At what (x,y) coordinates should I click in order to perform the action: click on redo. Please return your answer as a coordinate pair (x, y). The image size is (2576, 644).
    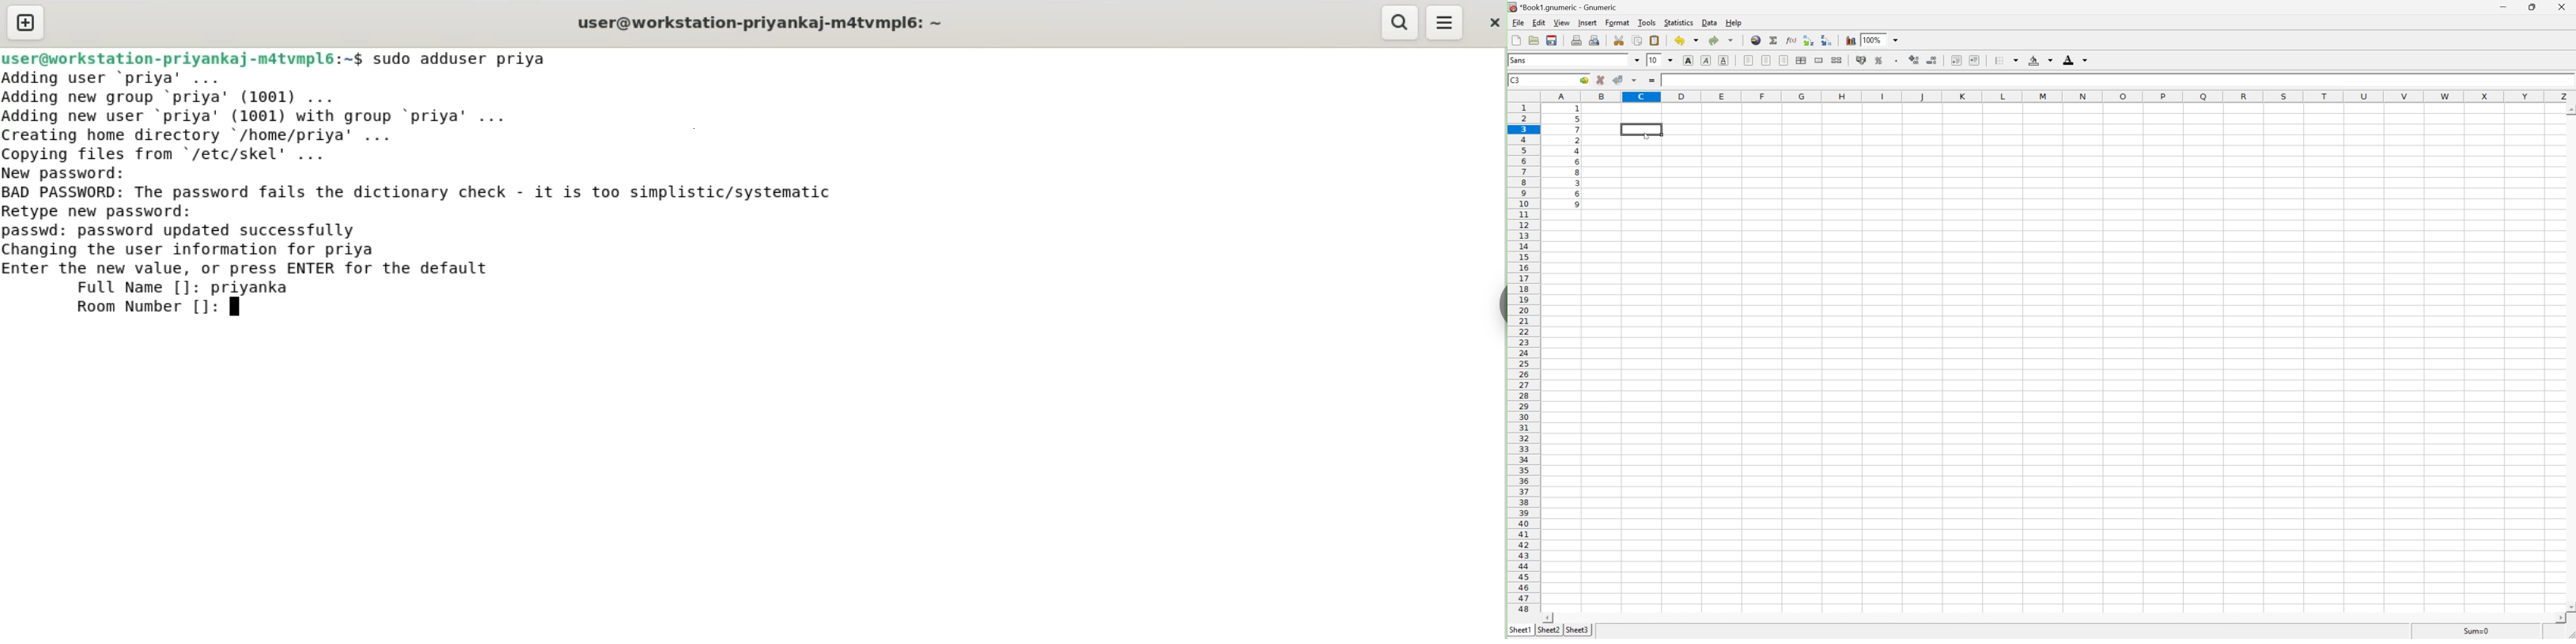
    Looking at the image, I should click on (1722, 41).